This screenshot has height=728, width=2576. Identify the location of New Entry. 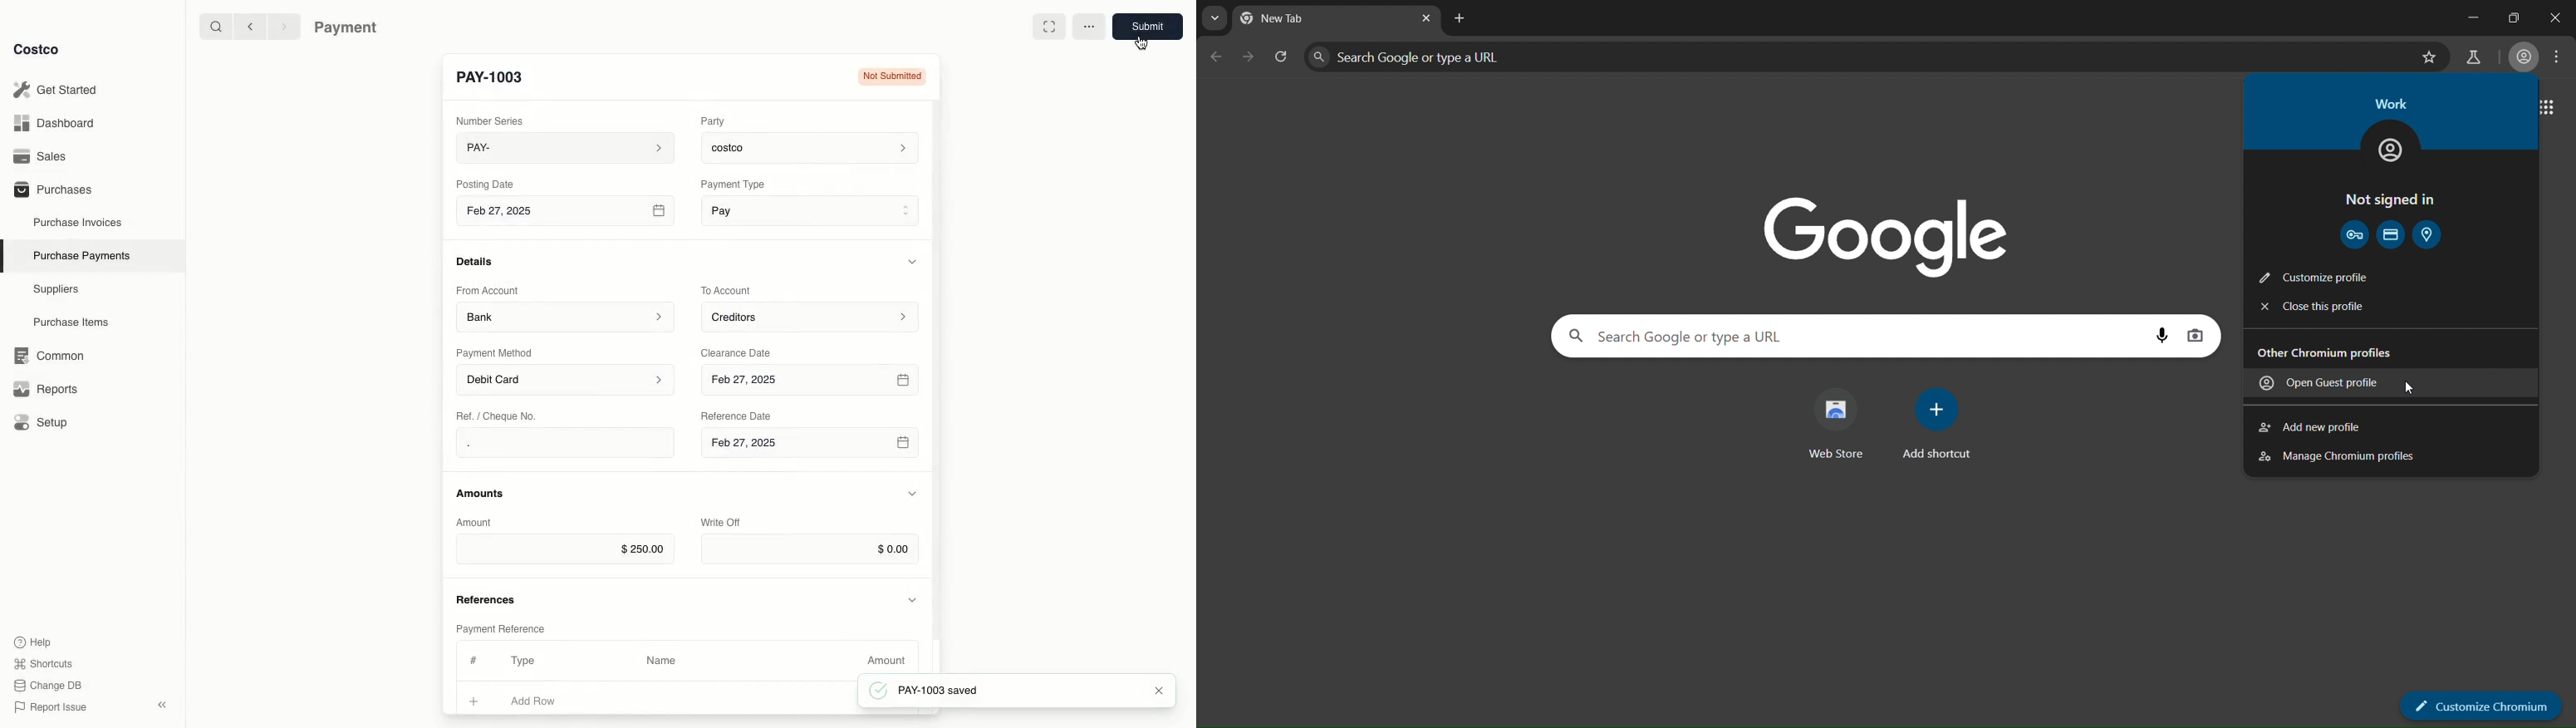
(494, 76).